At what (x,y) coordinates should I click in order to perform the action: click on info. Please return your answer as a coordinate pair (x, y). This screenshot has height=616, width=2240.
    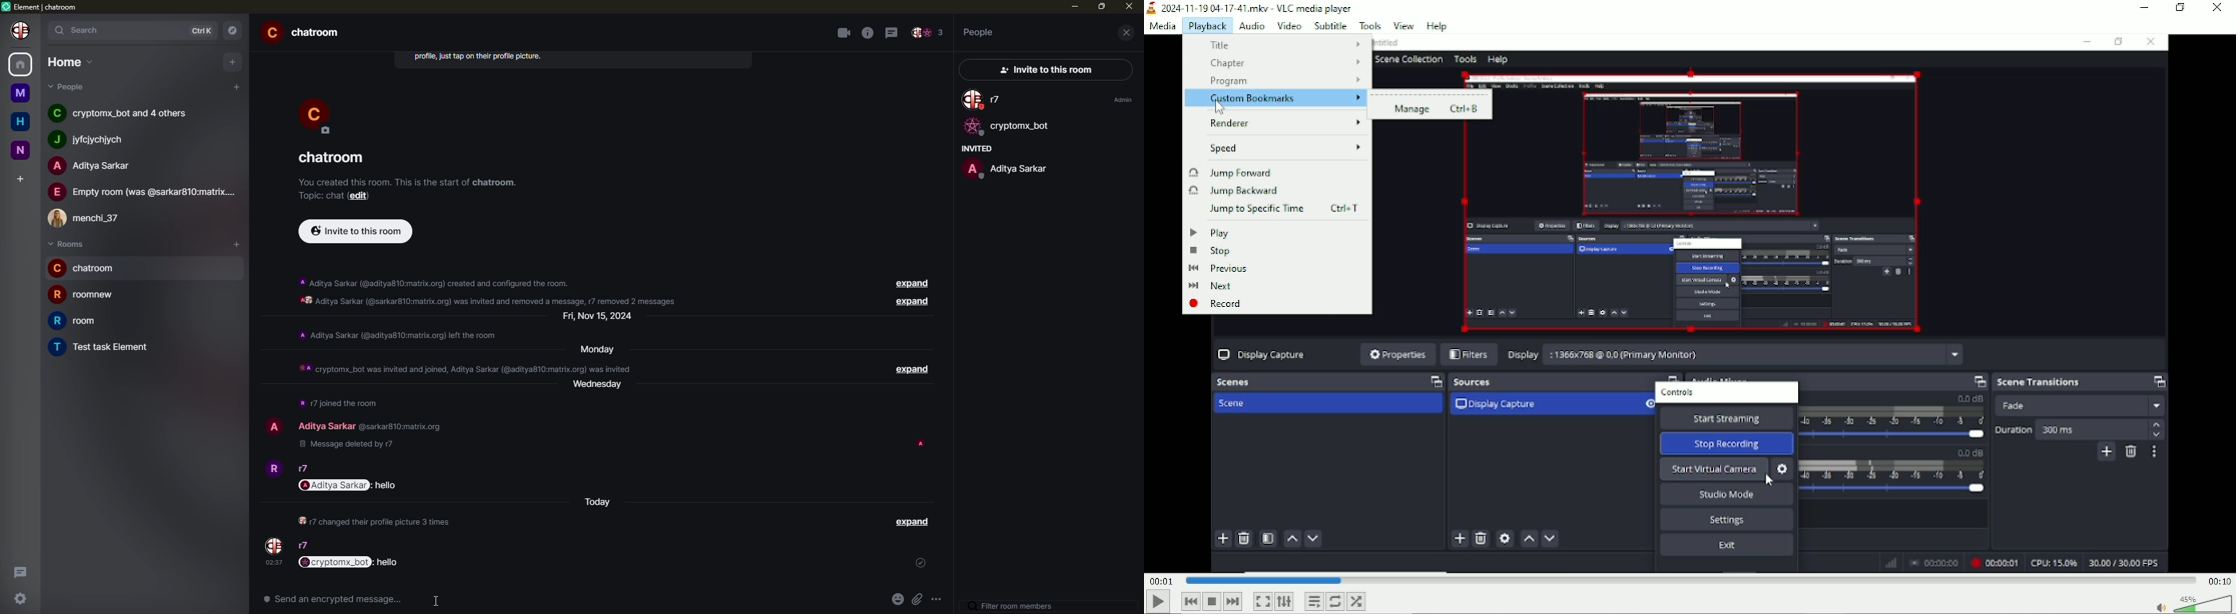
    Looking at the image, I should click on (868, 33).